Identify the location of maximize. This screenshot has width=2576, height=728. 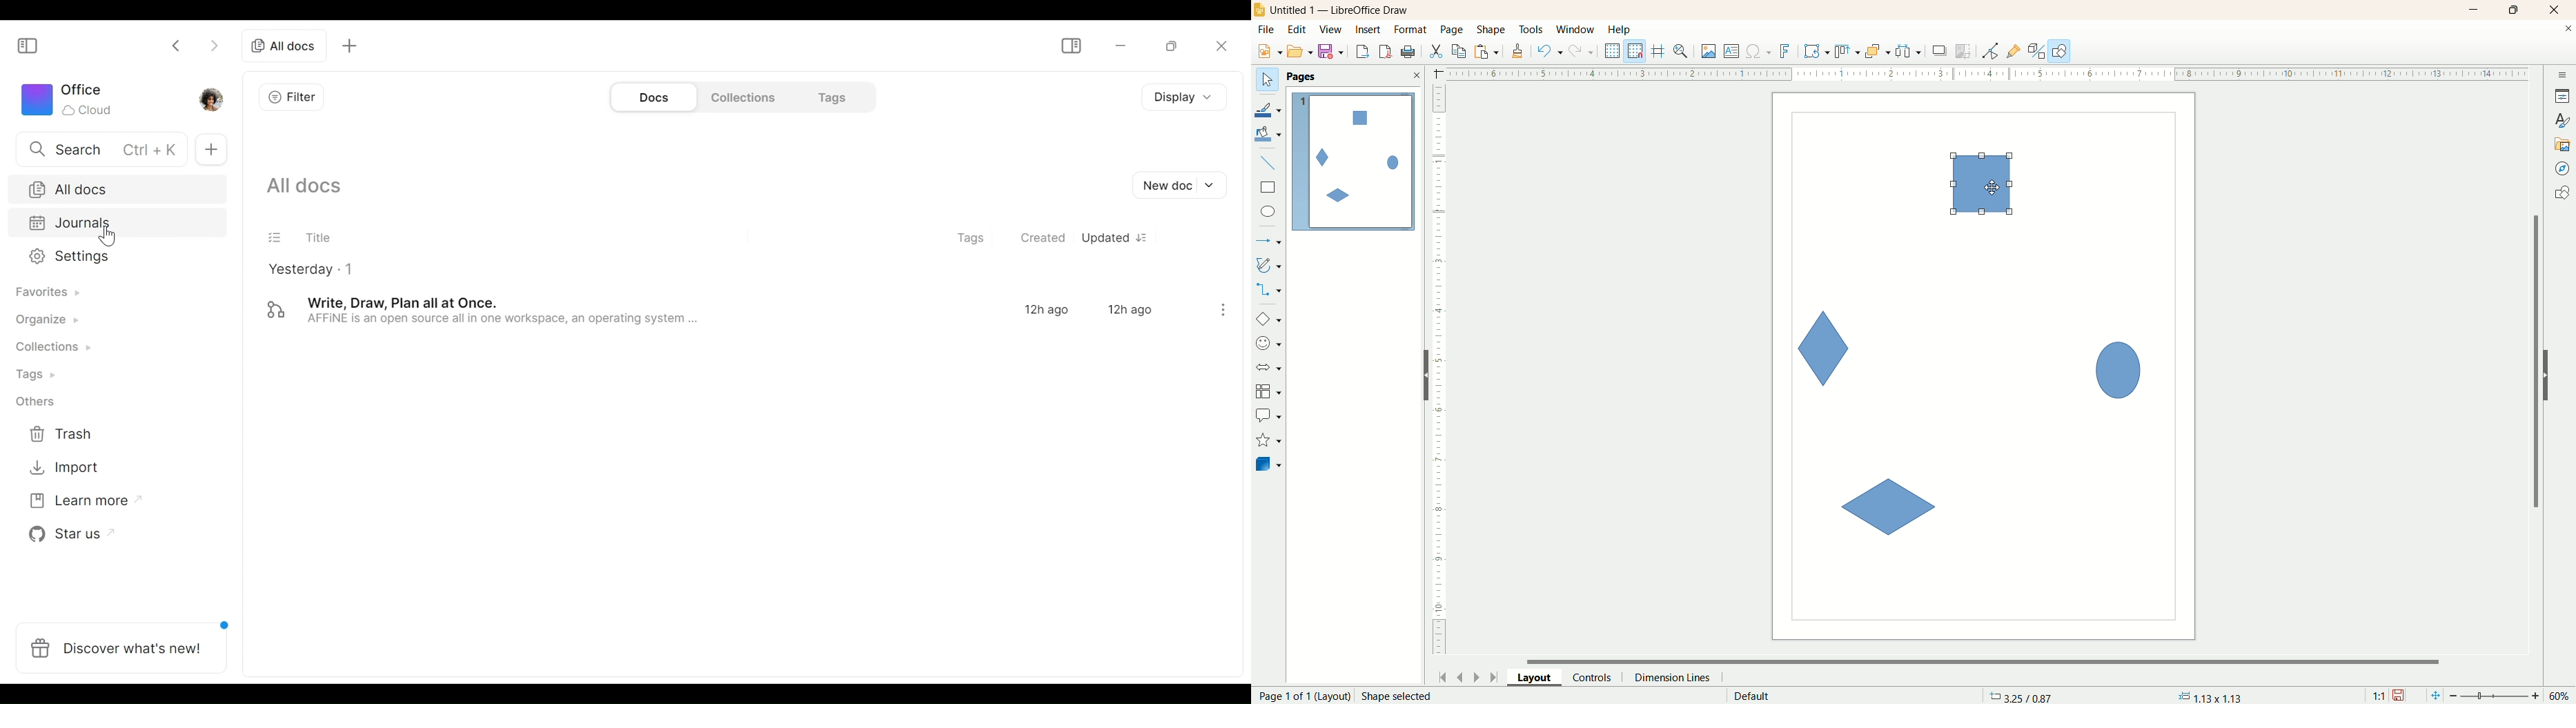
(2515, 10).